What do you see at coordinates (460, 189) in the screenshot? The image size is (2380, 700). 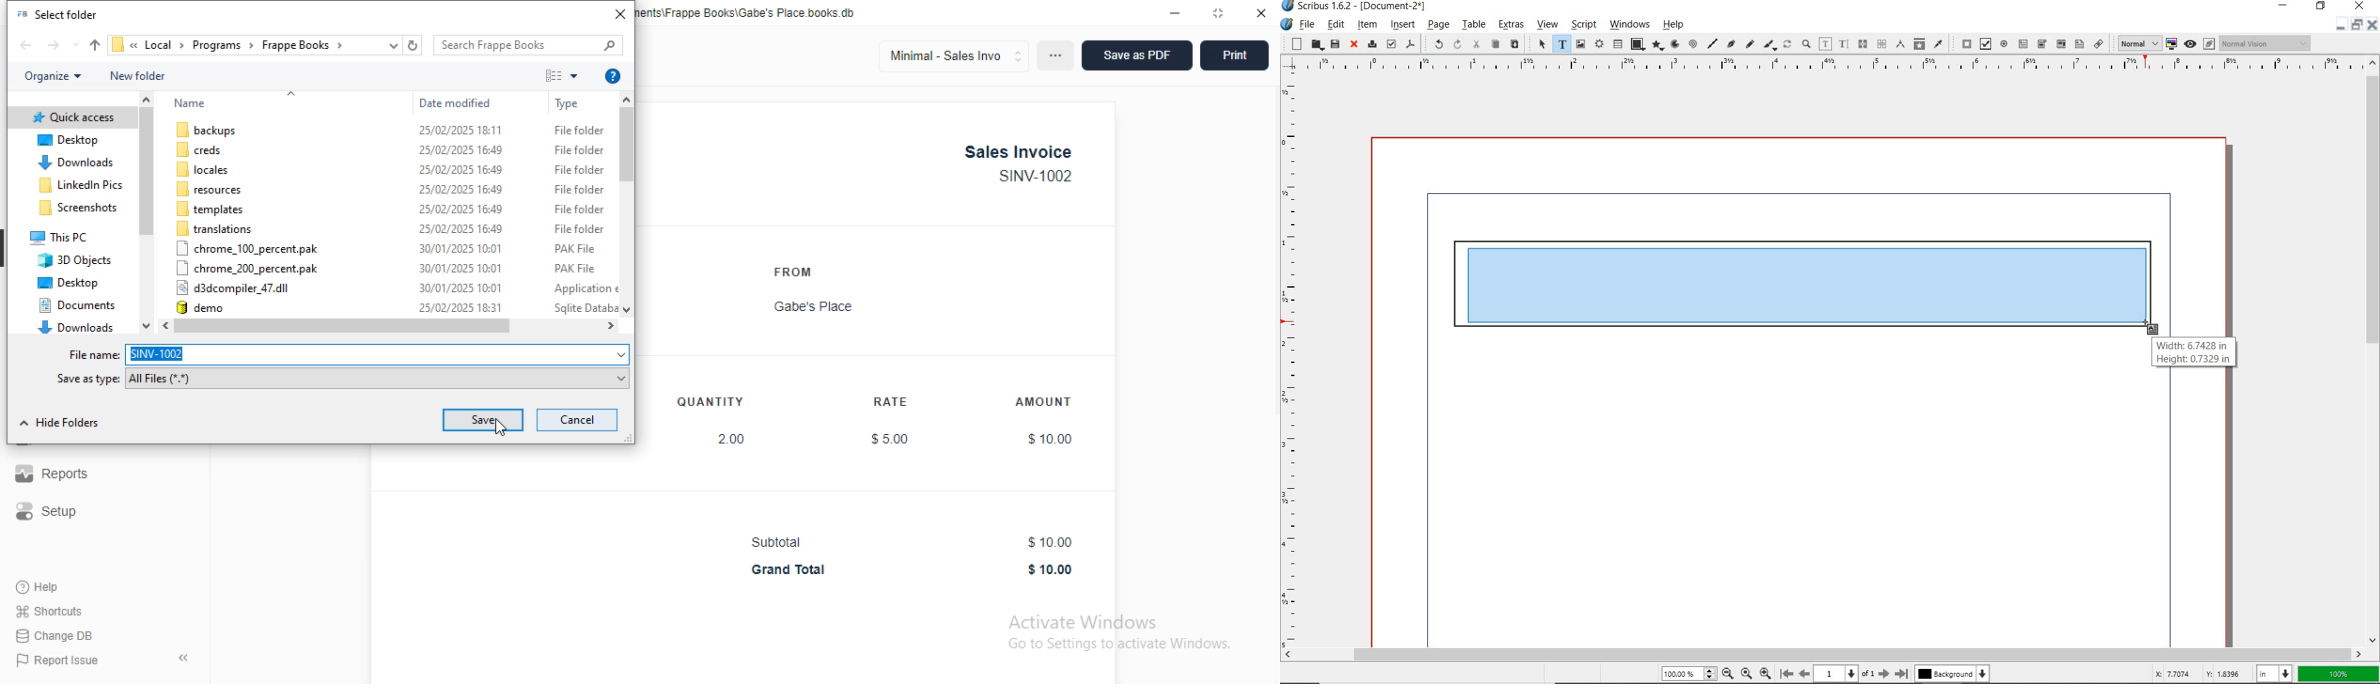 I see `25/02/2025 16:49` at bounding box center [460, 189].